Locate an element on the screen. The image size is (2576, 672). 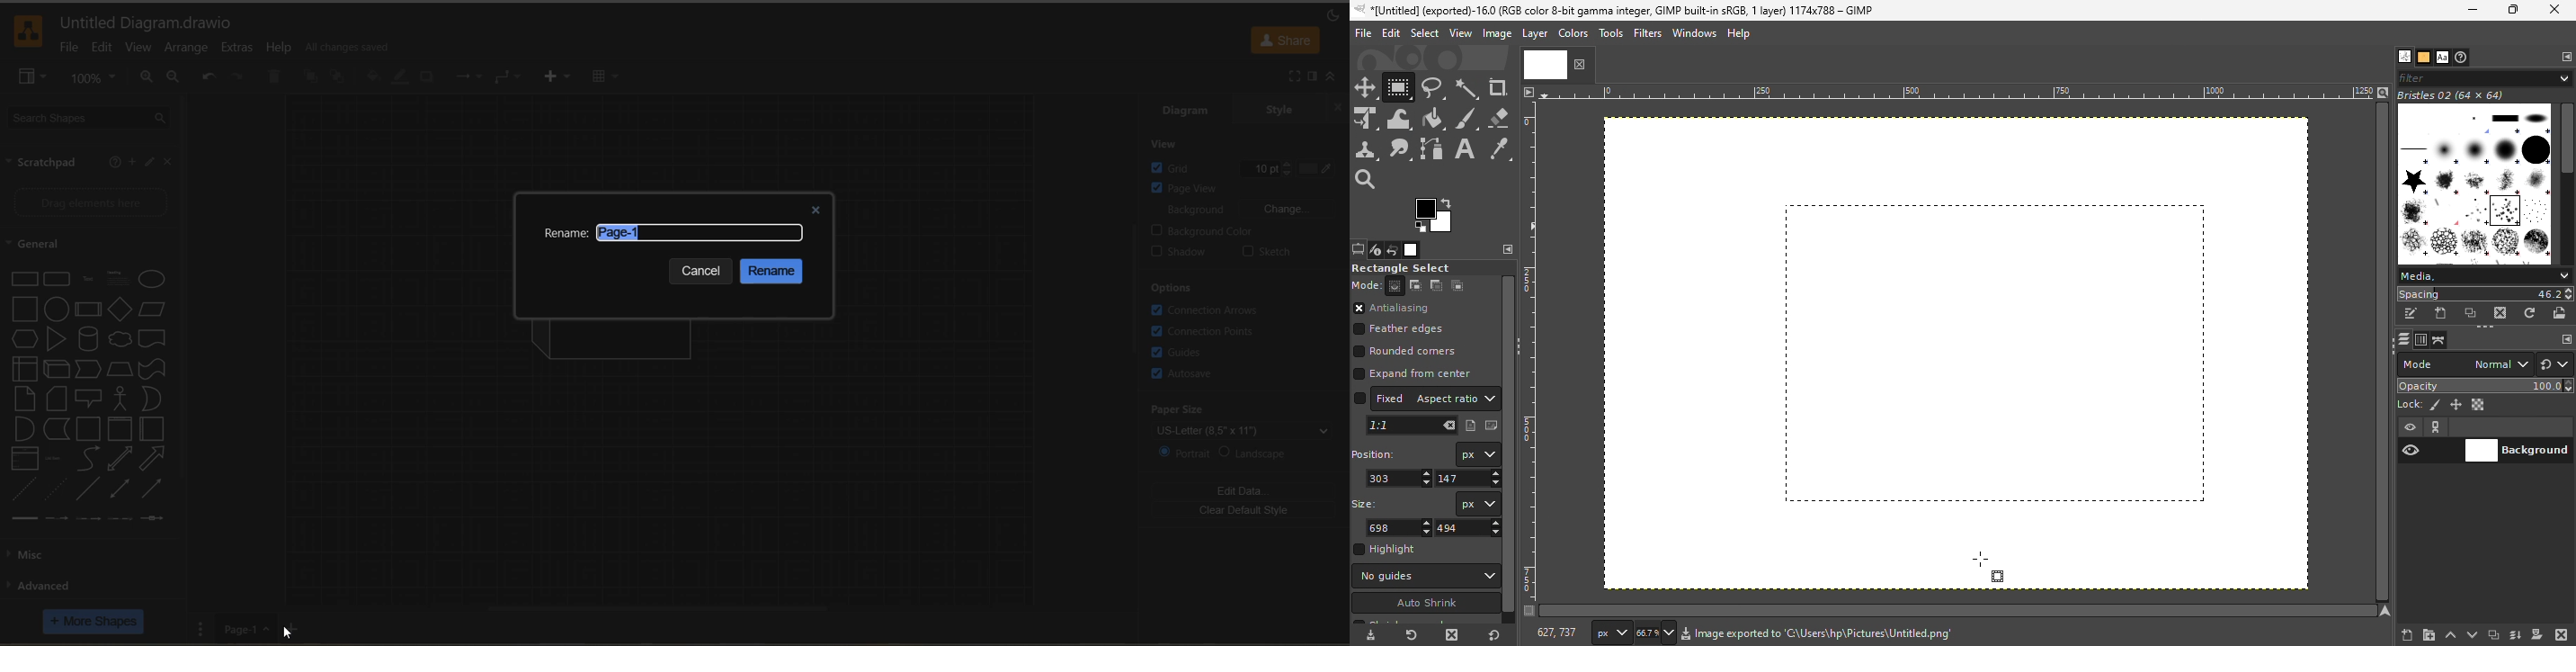
Document history is located at coordinates (2462, 58).